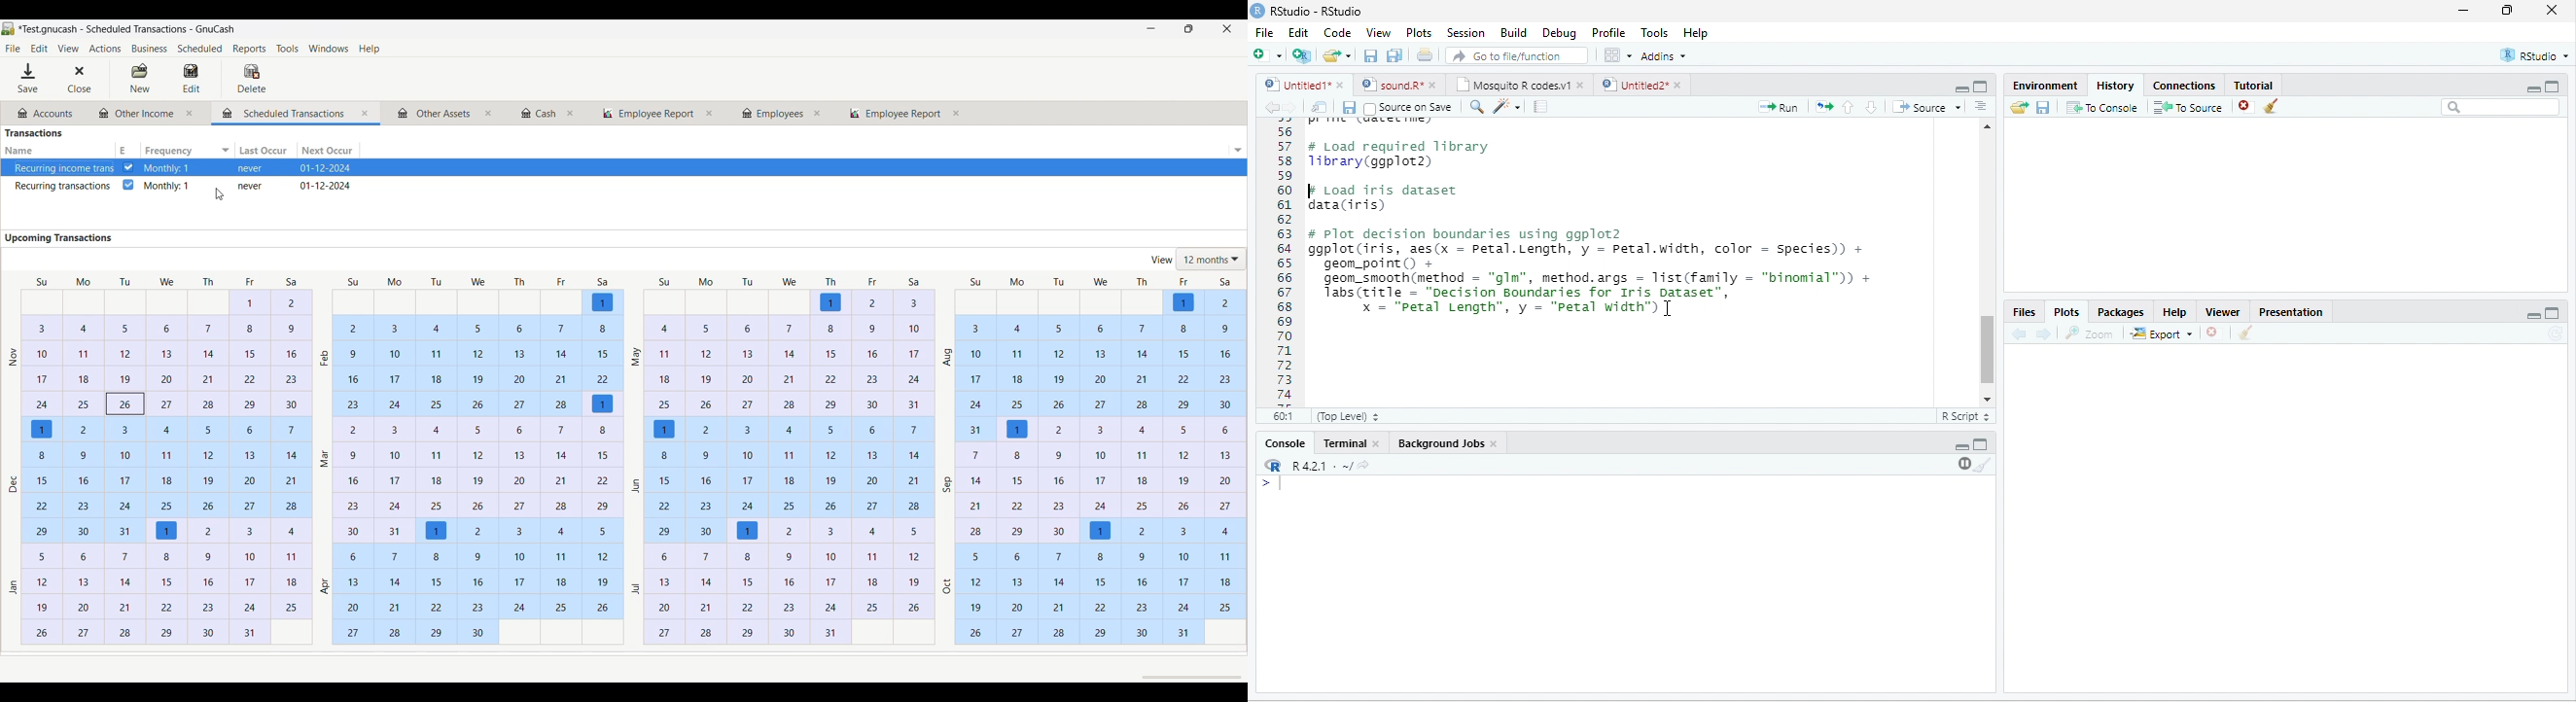  What do you see at coordinates (194, 115) in the screenshot?
I see `close` at bounding box center [194, 115].